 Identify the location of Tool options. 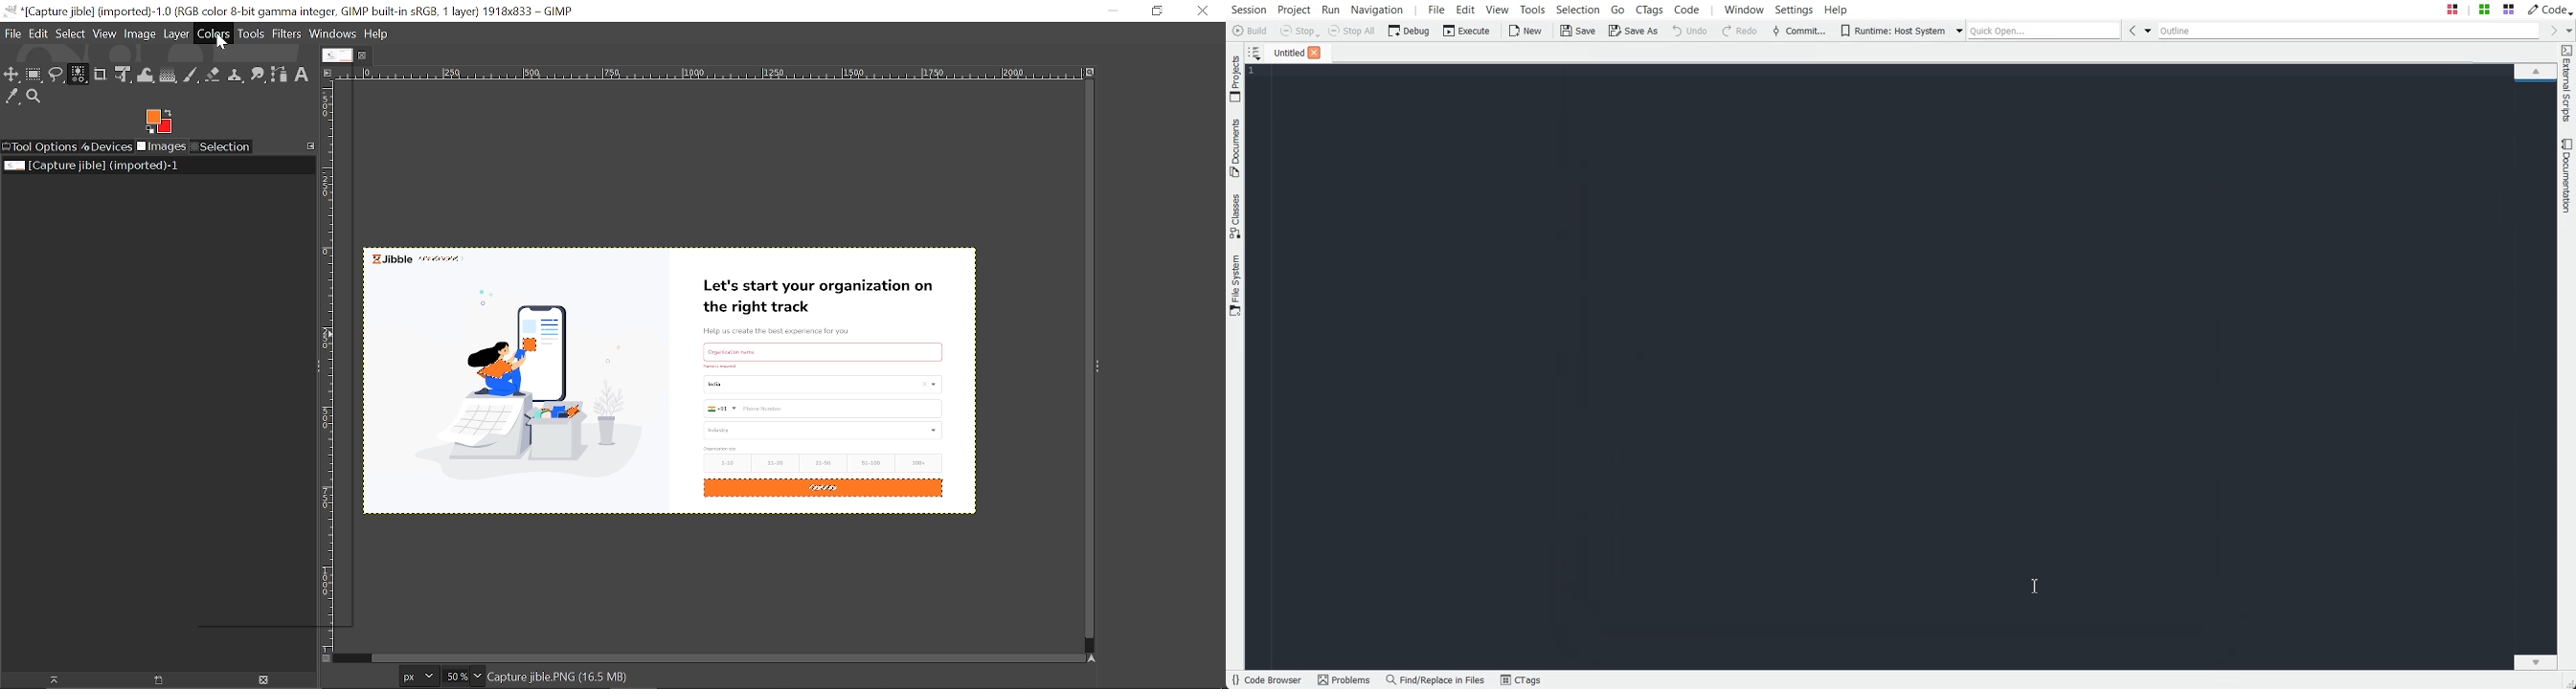
(39, 147).